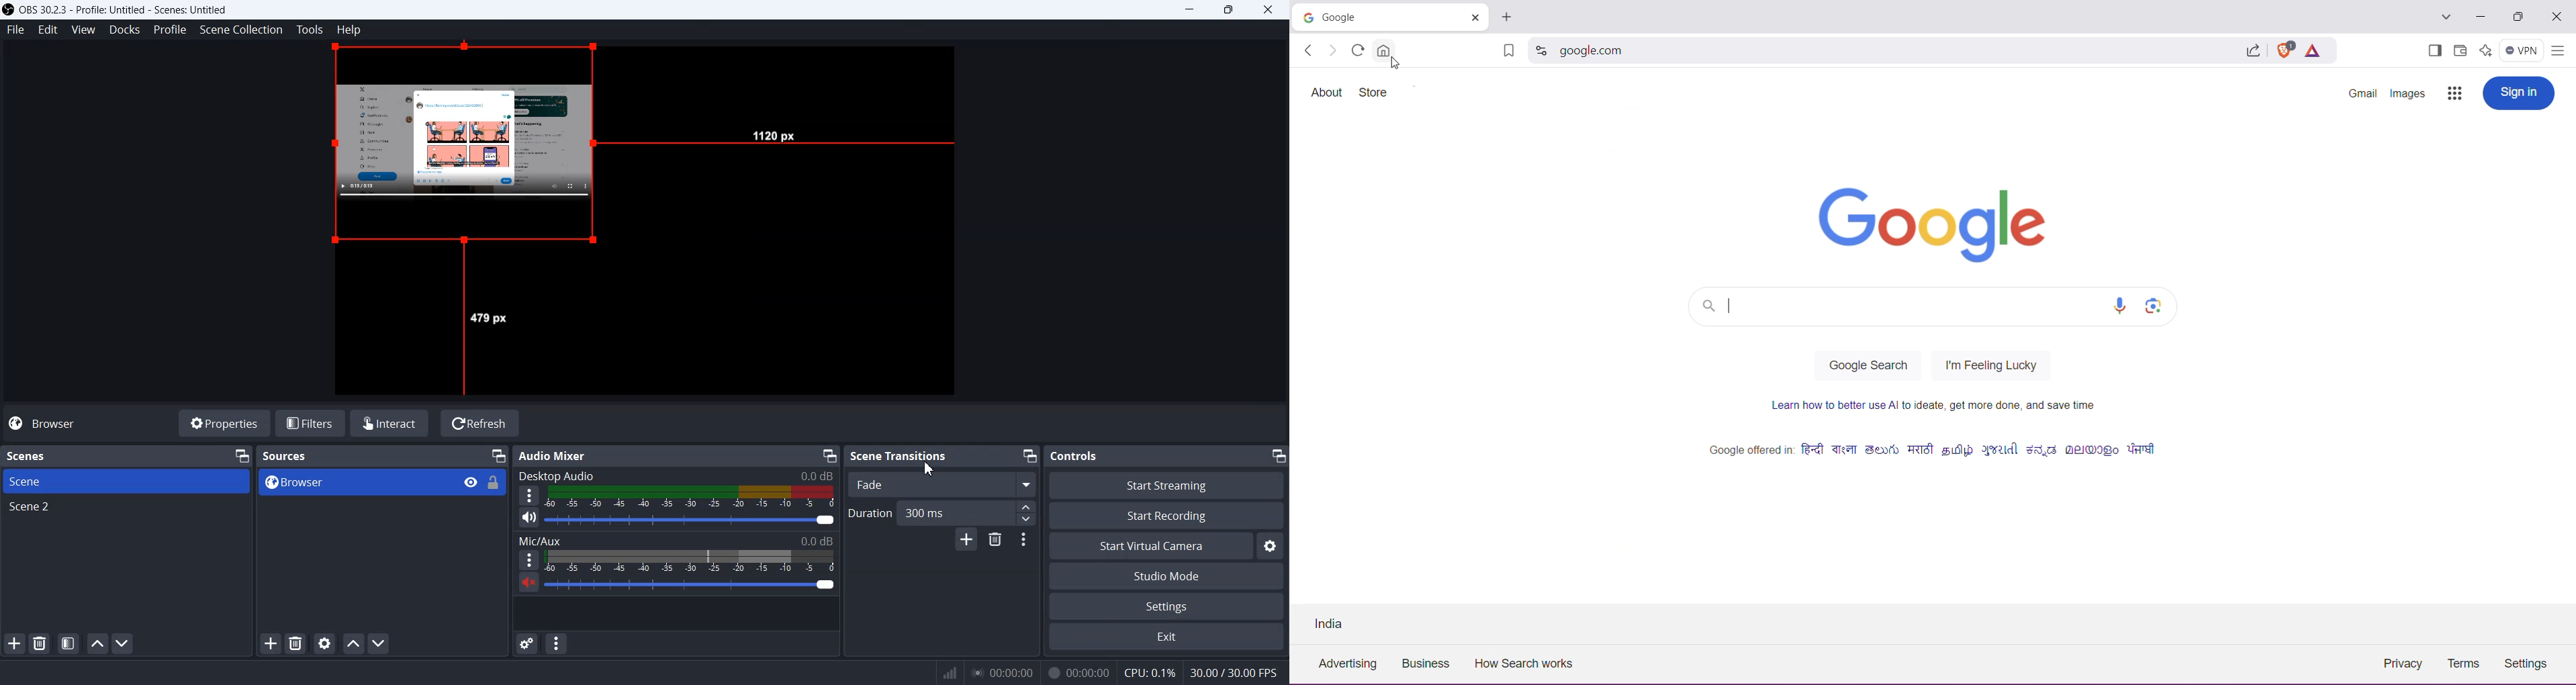  What do you see at coordinates (2481, 17) in the screenshot?
I see `Minimize` at bounding box center [2481, 17].